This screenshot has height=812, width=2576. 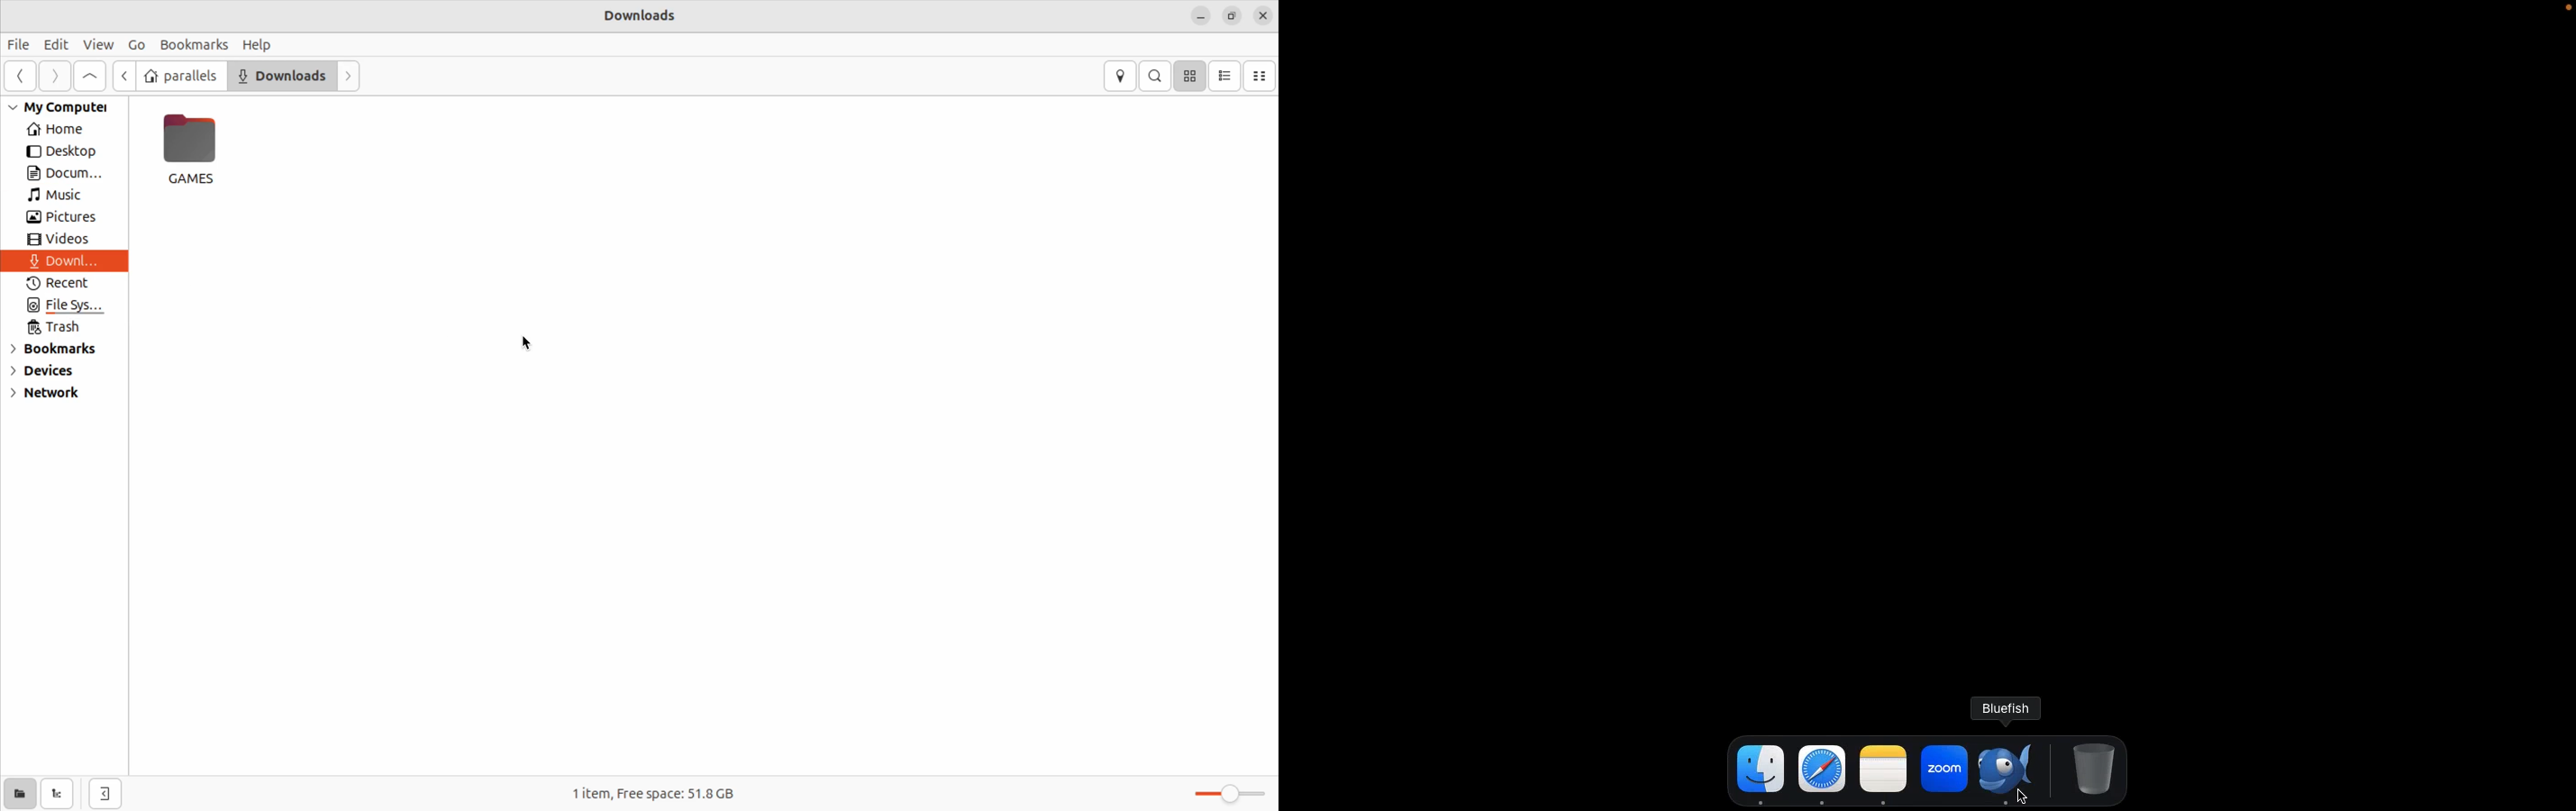 I want to click on Edit, so click(x=54, y=42).